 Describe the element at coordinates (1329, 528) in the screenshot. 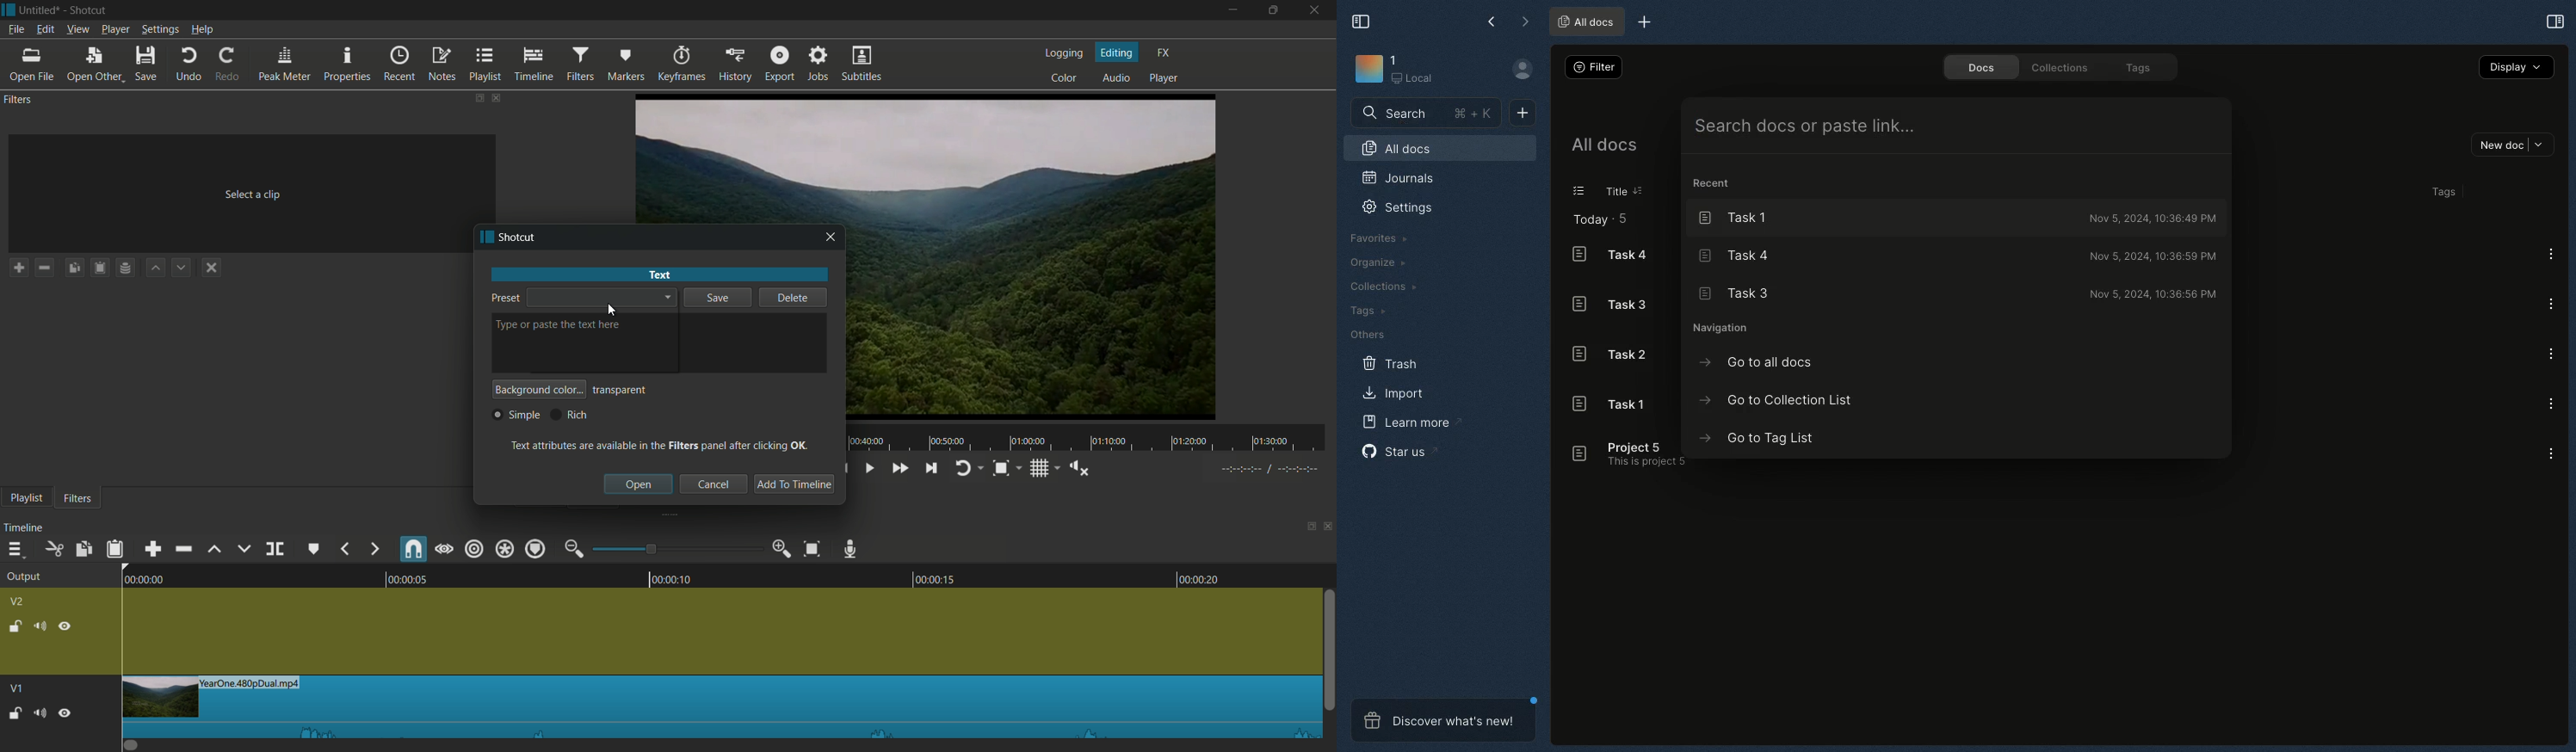

I see `close timeline` at that location.